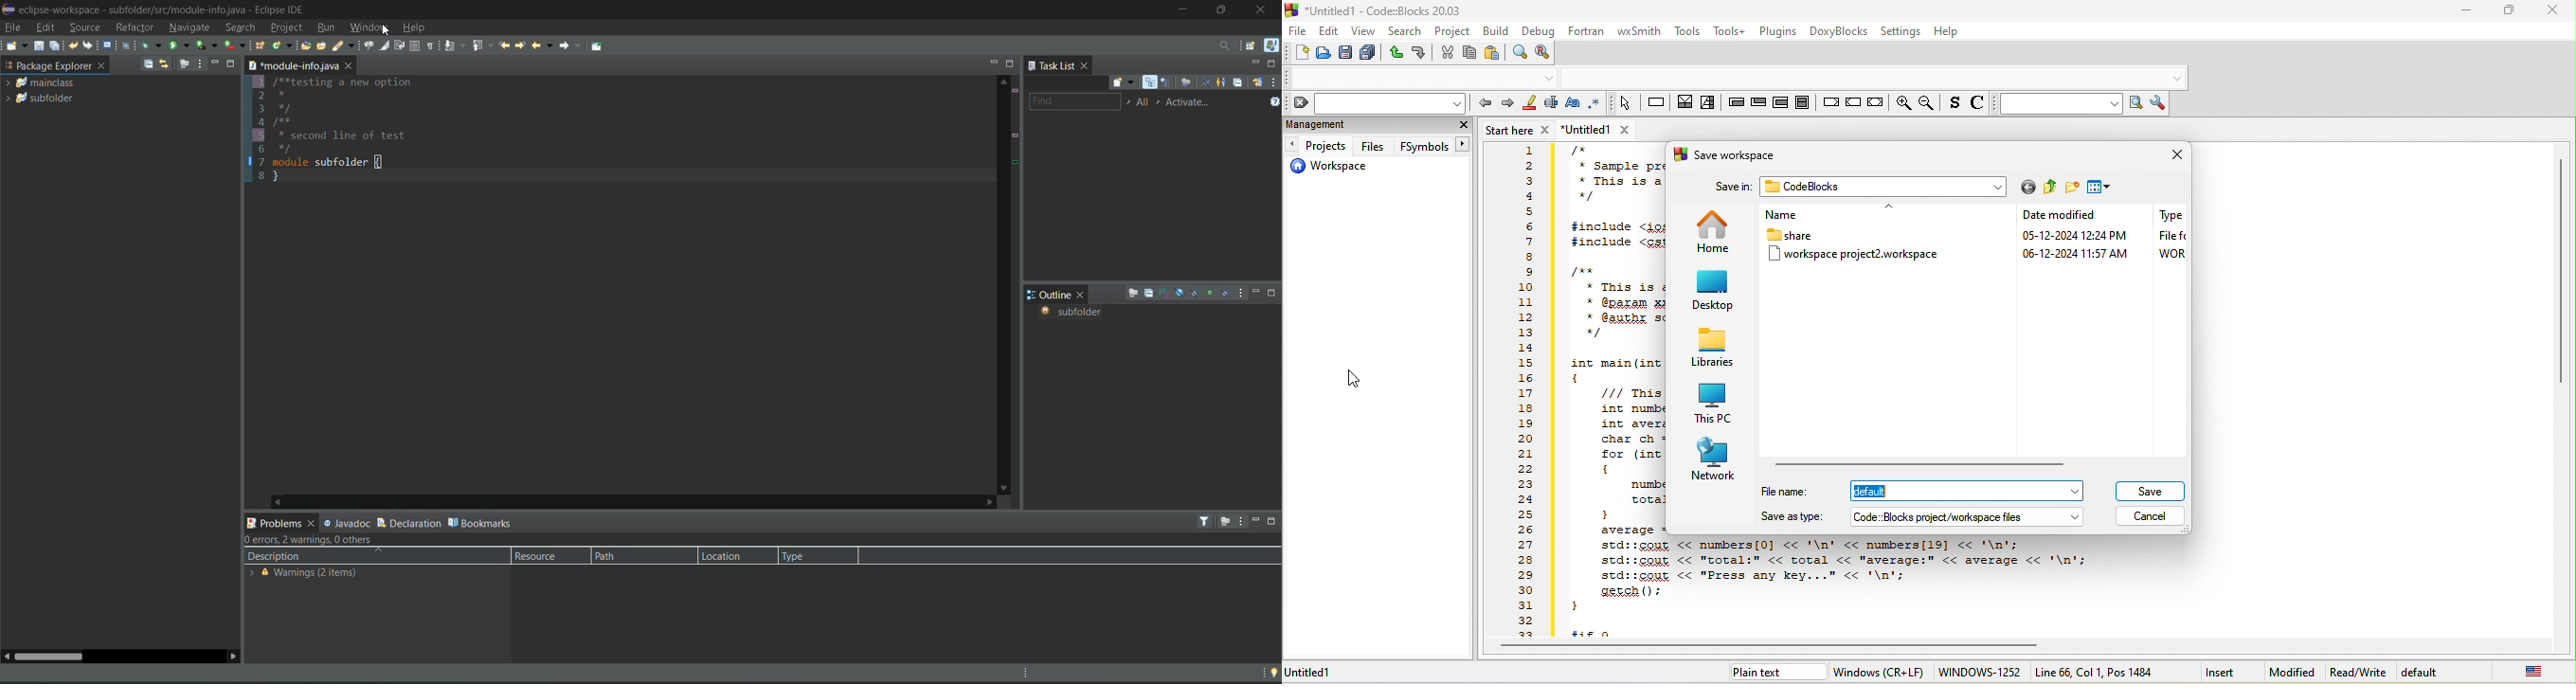  What do you see at coordinates (1498, 31) in the screenshot?
I see `build` at bounding box center [1498, 31].